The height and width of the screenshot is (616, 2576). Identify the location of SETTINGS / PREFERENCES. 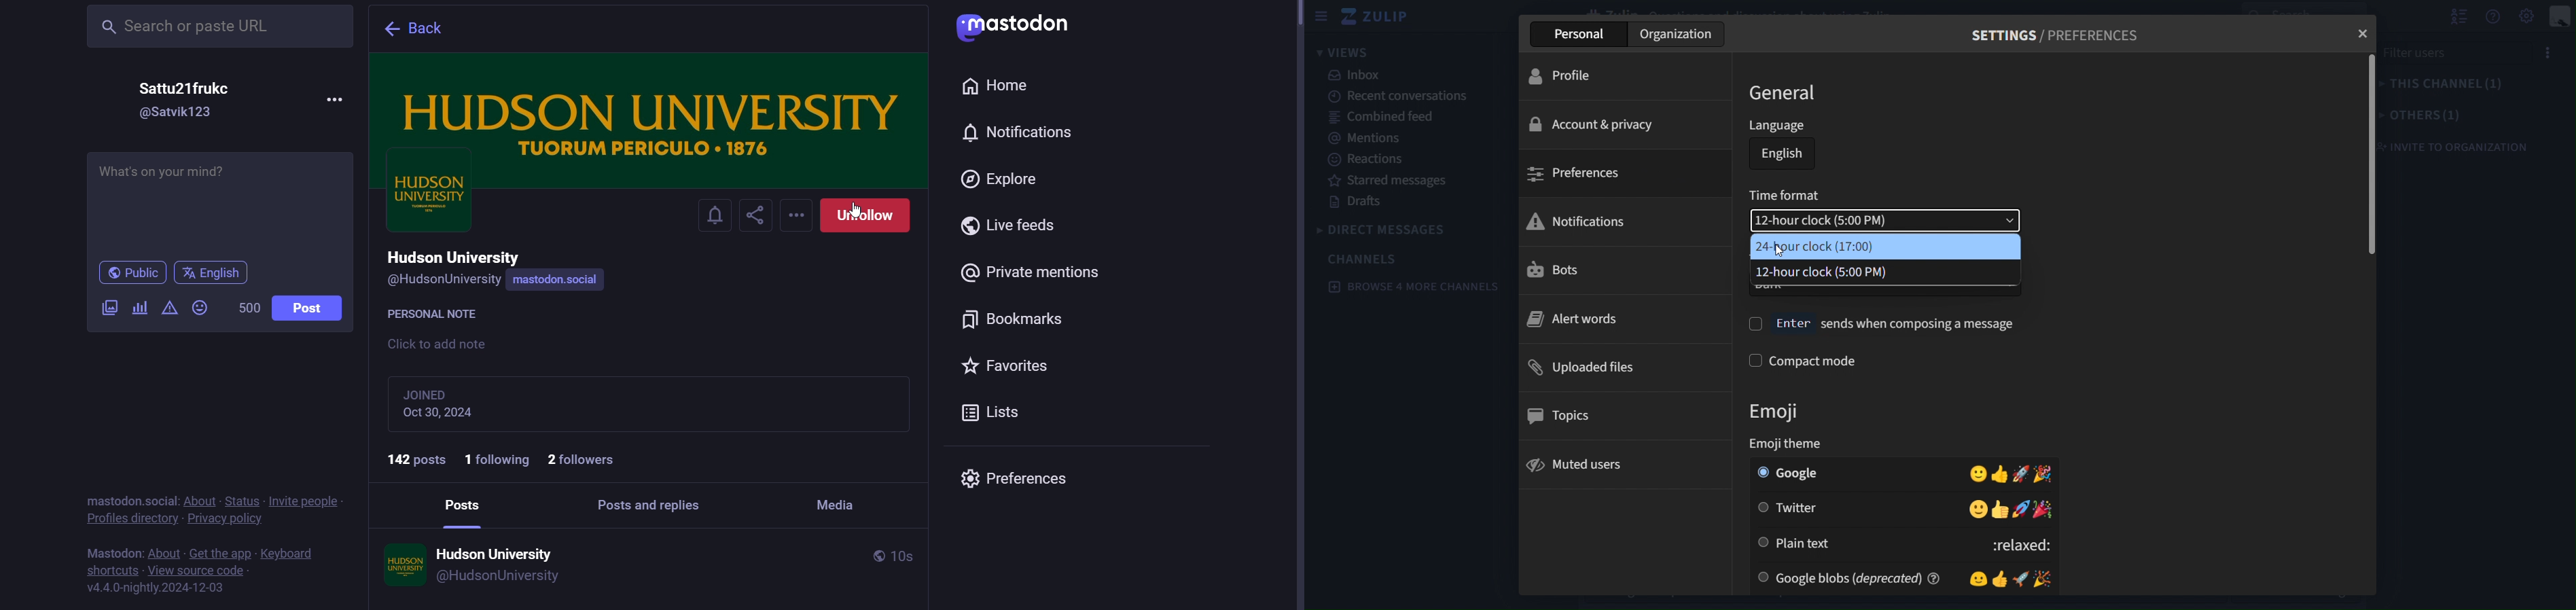
(2054, 34).